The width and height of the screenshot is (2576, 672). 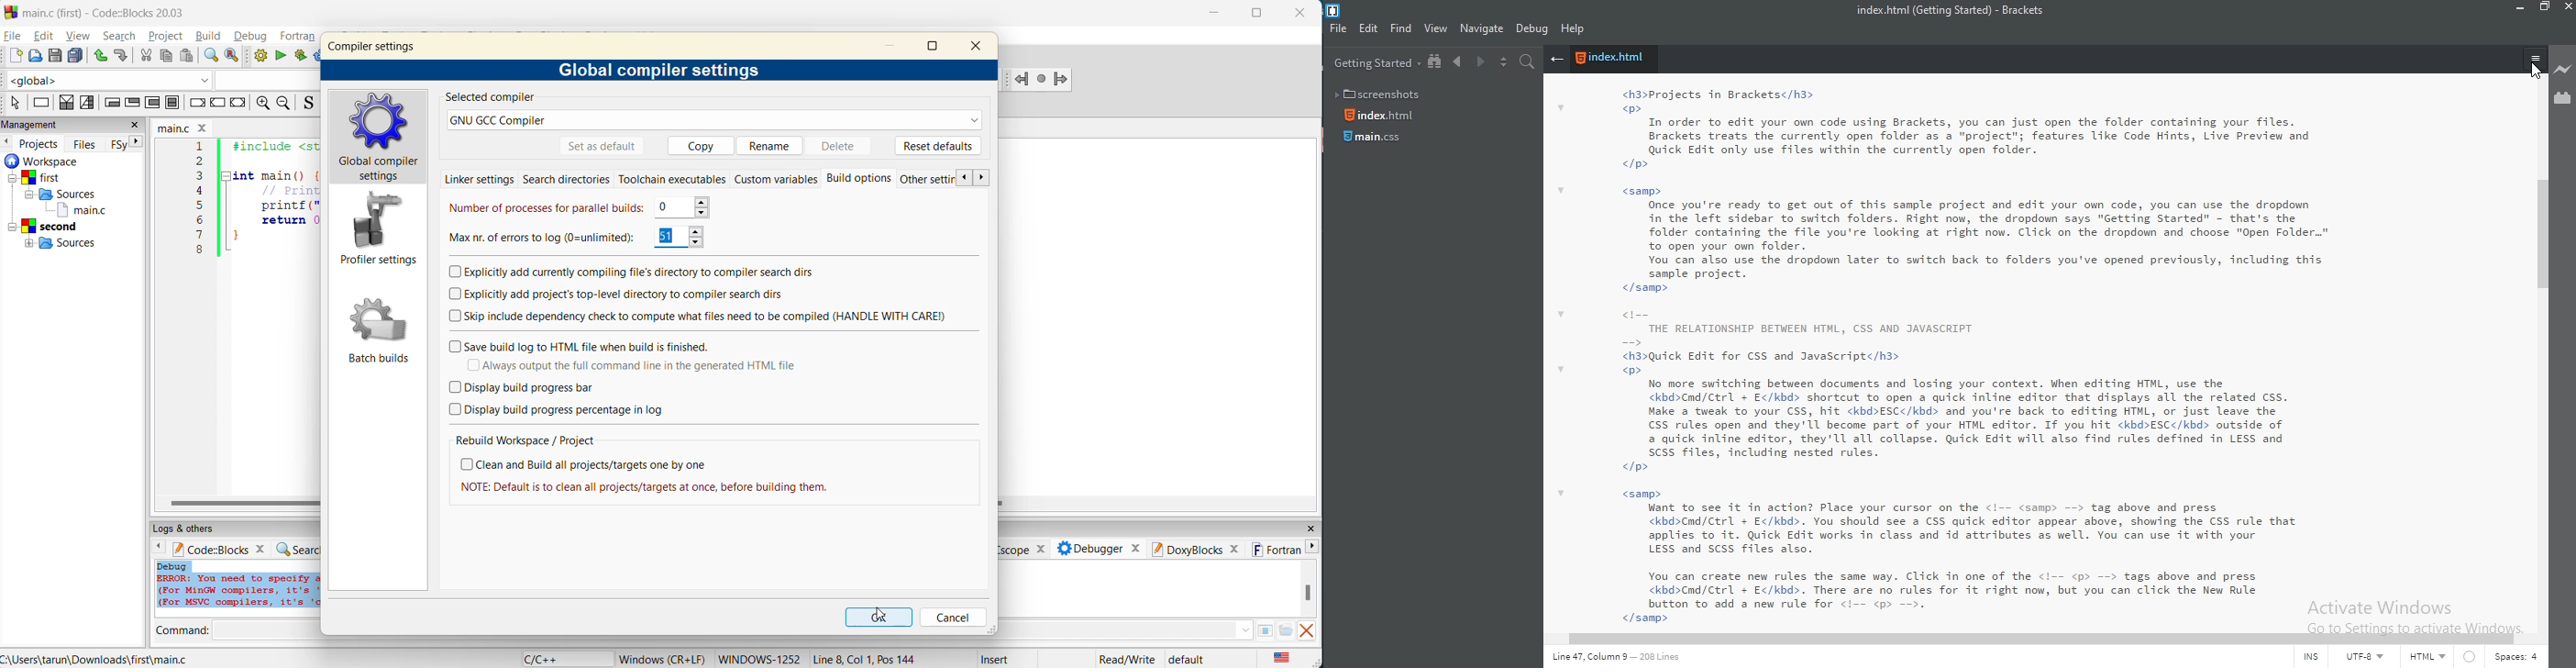 What do you see at coordinates (1957, 11) in the screenshot?
I see `file name` at bounding box center [1957, 11].